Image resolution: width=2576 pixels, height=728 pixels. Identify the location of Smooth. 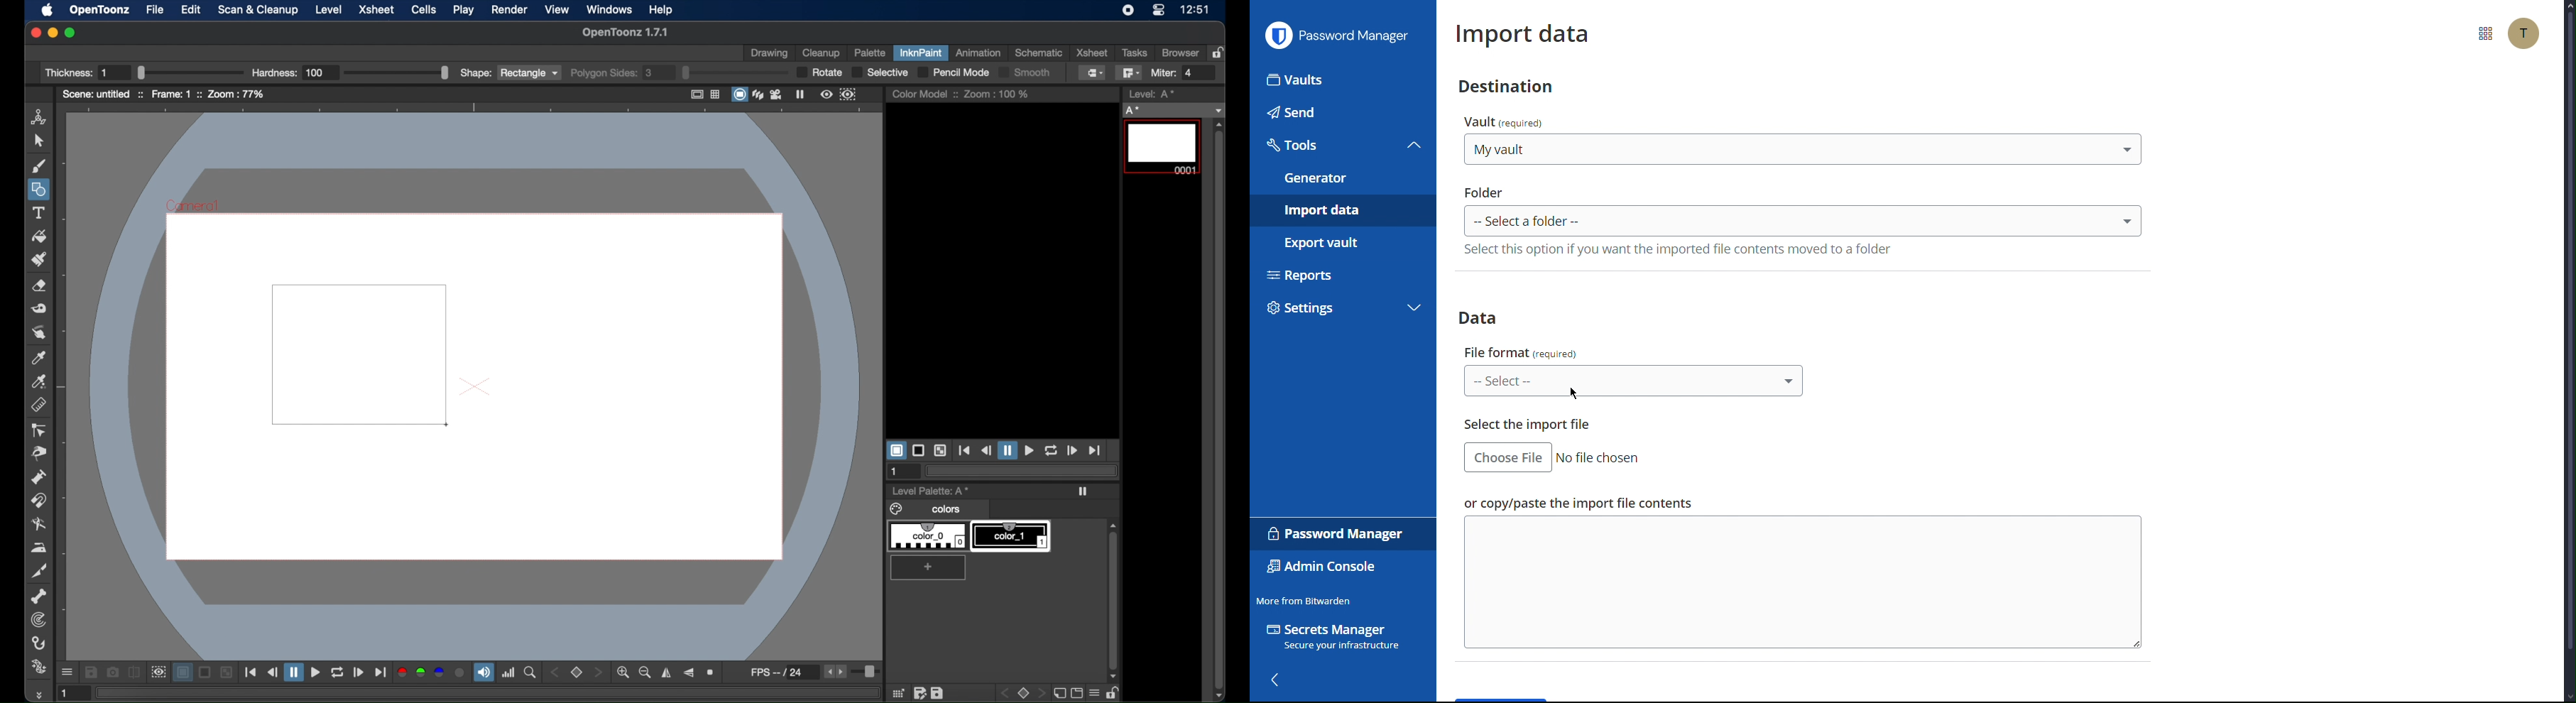
(1031, 74).